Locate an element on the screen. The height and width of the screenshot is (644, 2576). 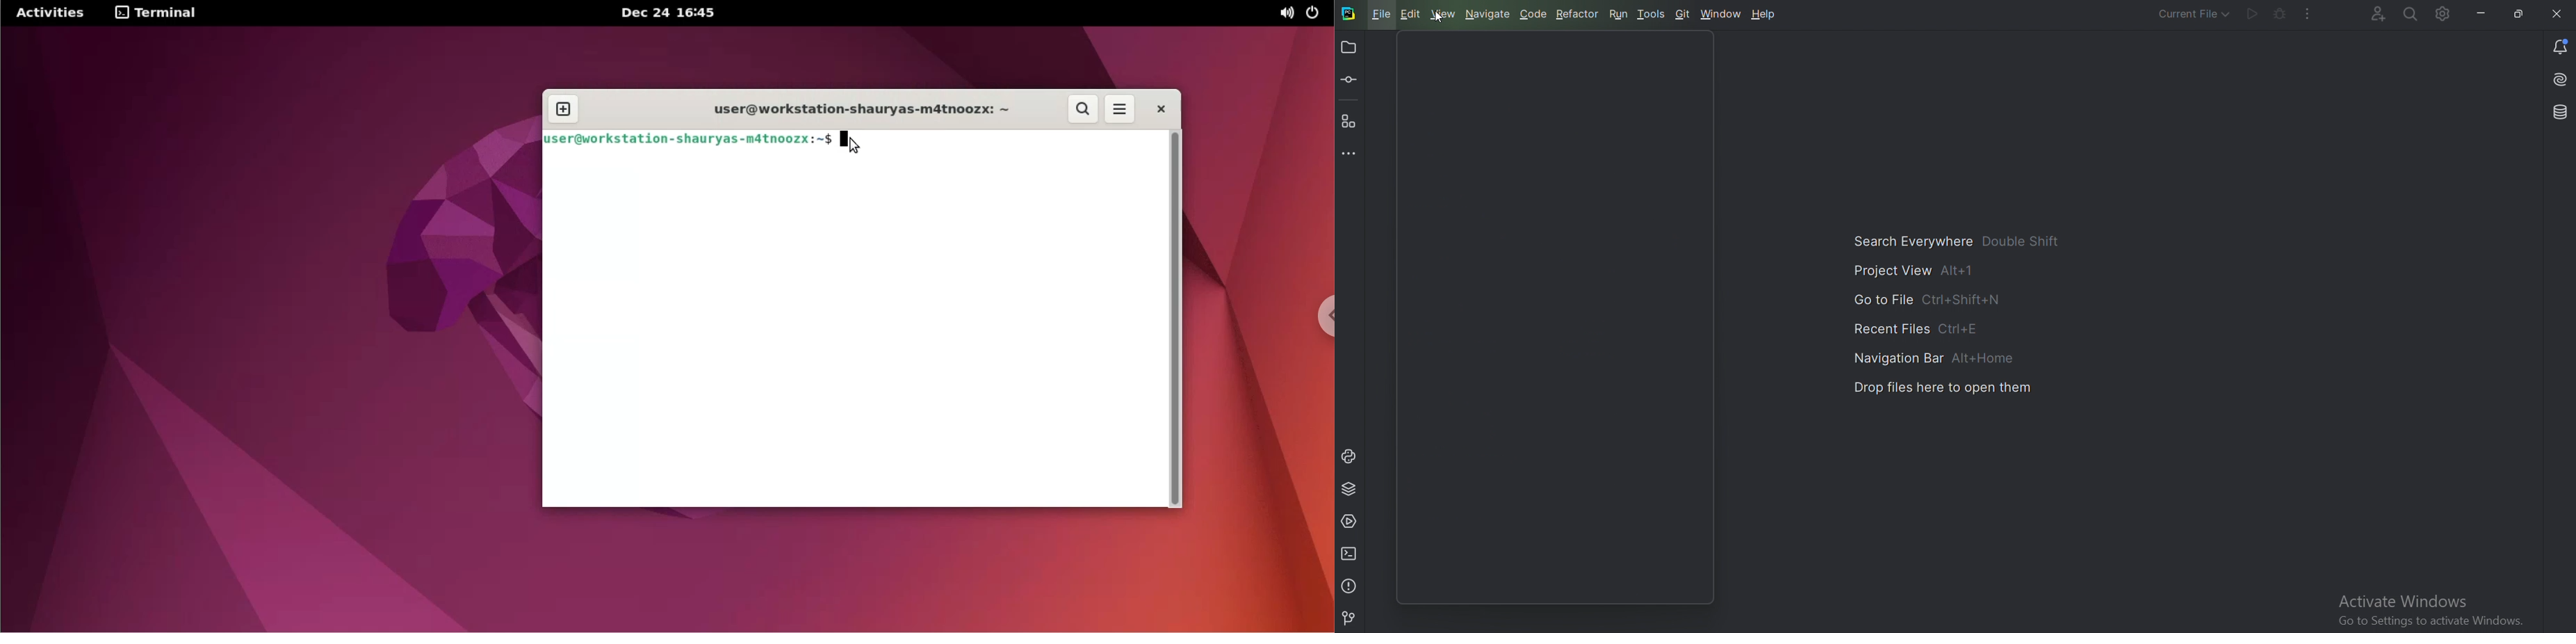
Pycharm is located at coordinates (1348, 14).